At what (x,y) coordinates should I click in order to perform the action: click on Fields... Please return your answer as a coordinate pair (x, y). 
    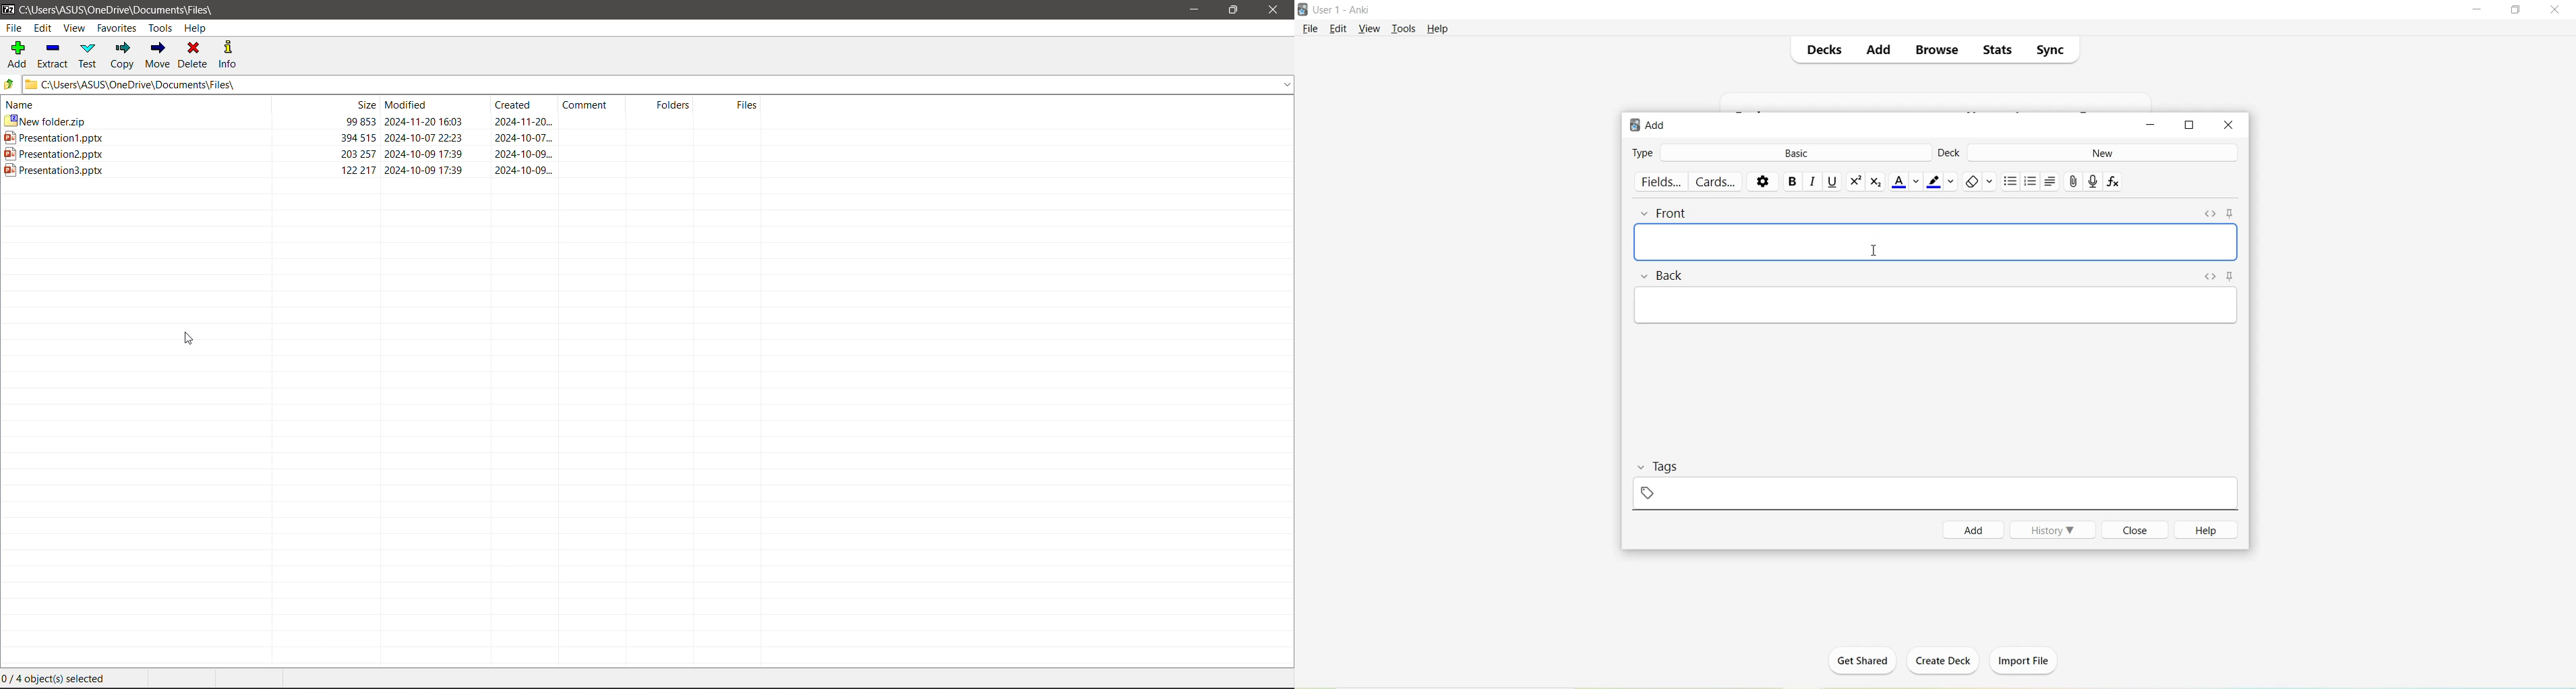
    Looking at the image, I should click on (1662, 182).